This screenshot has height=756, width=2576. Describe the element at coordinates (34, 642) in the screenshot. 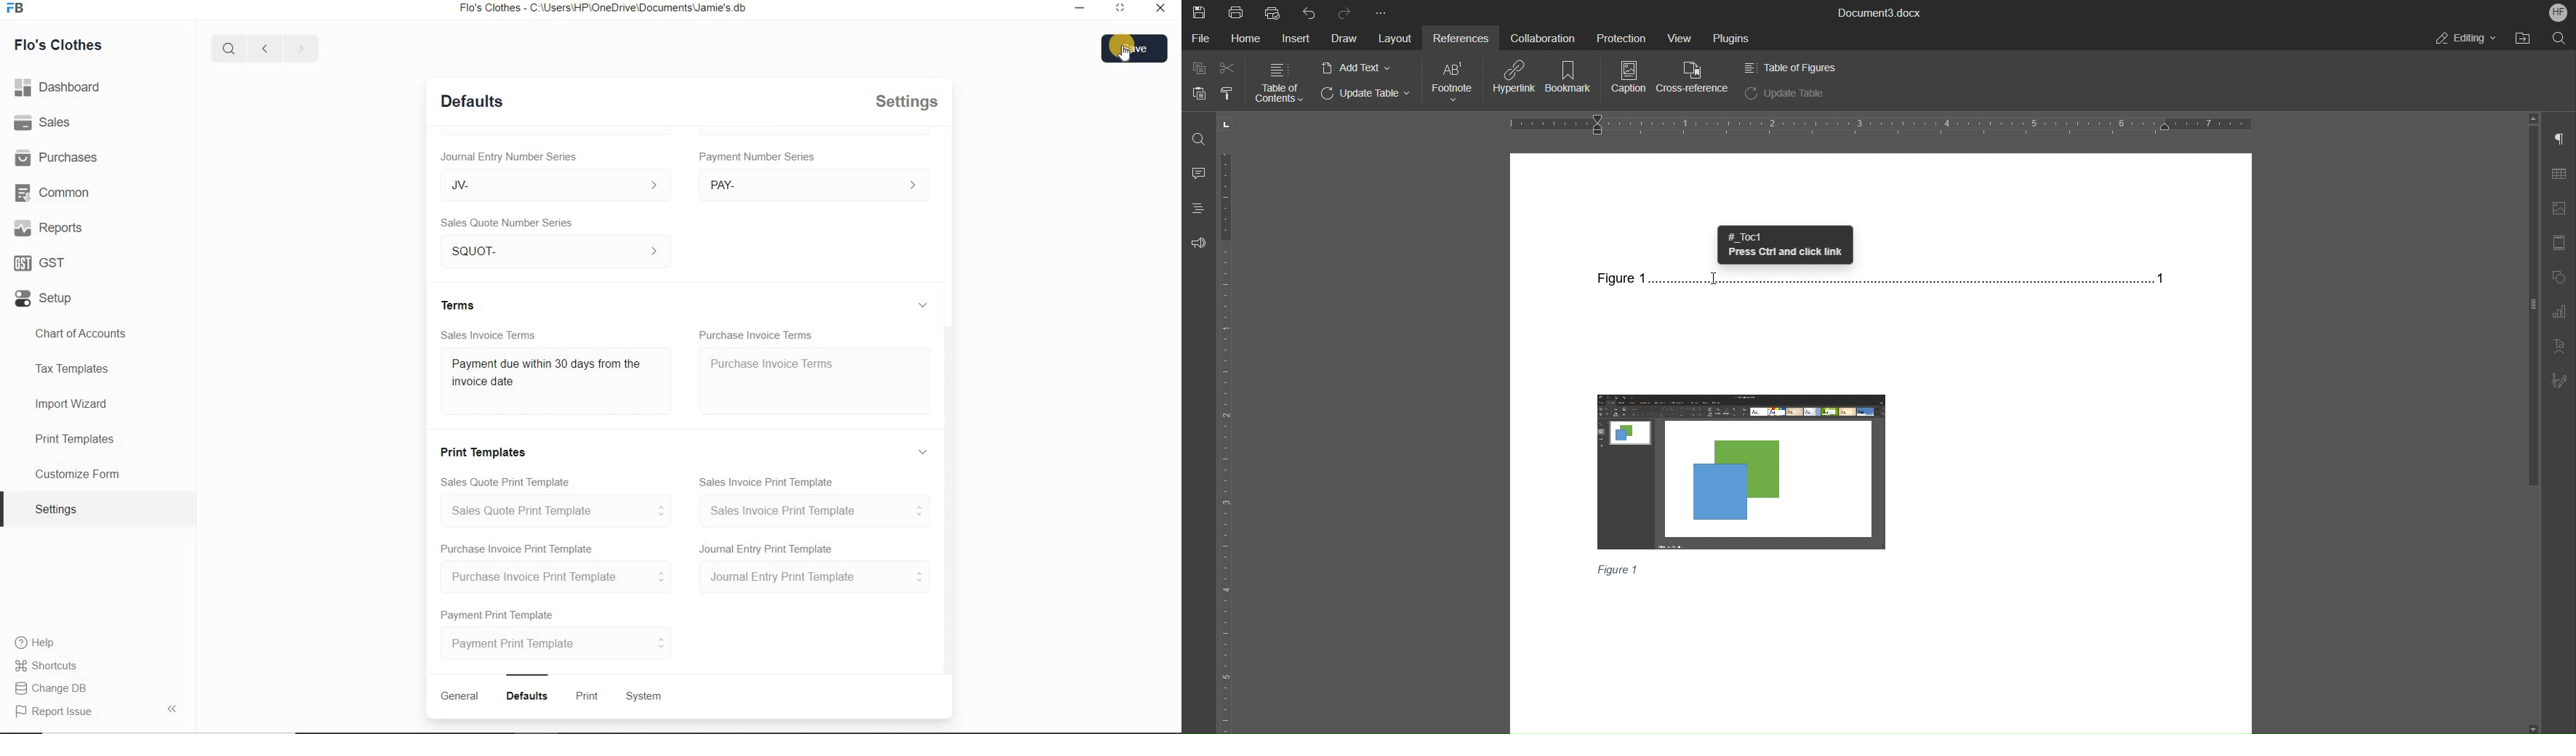

I see `Help` at that location.